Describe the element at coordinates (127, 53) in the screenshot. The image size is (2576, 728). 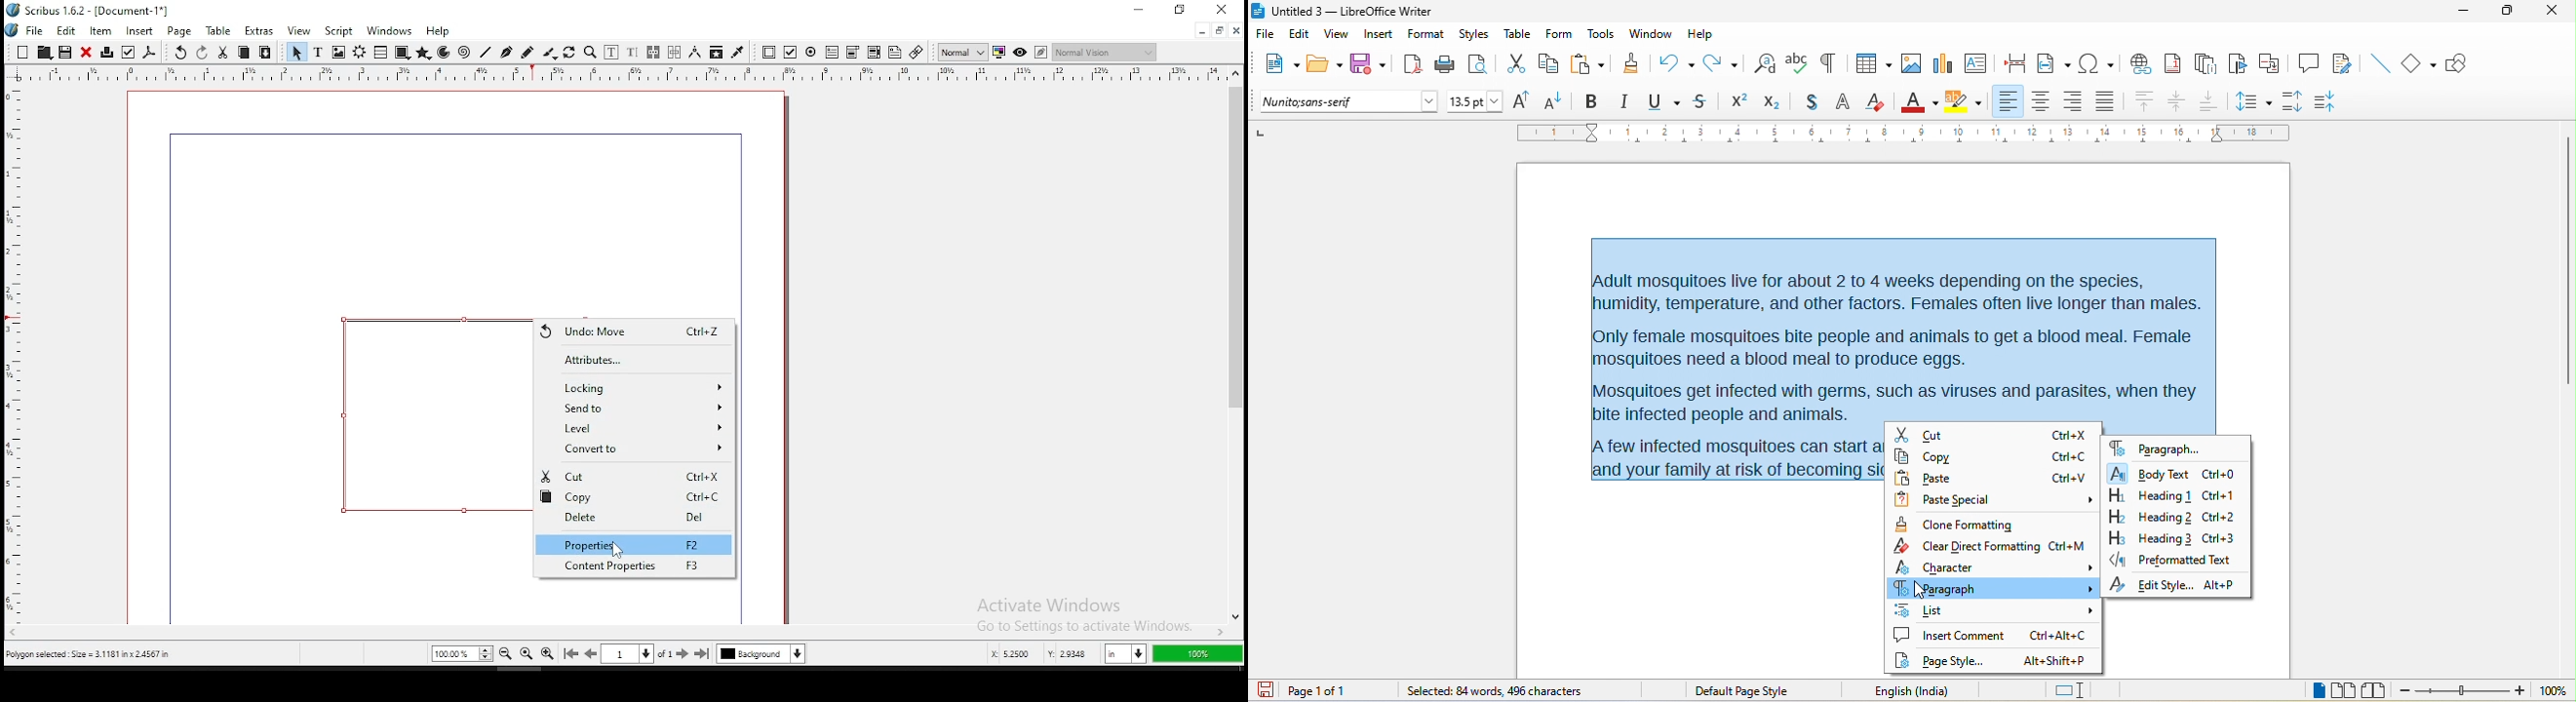
I see `preflight verifier` at that location.